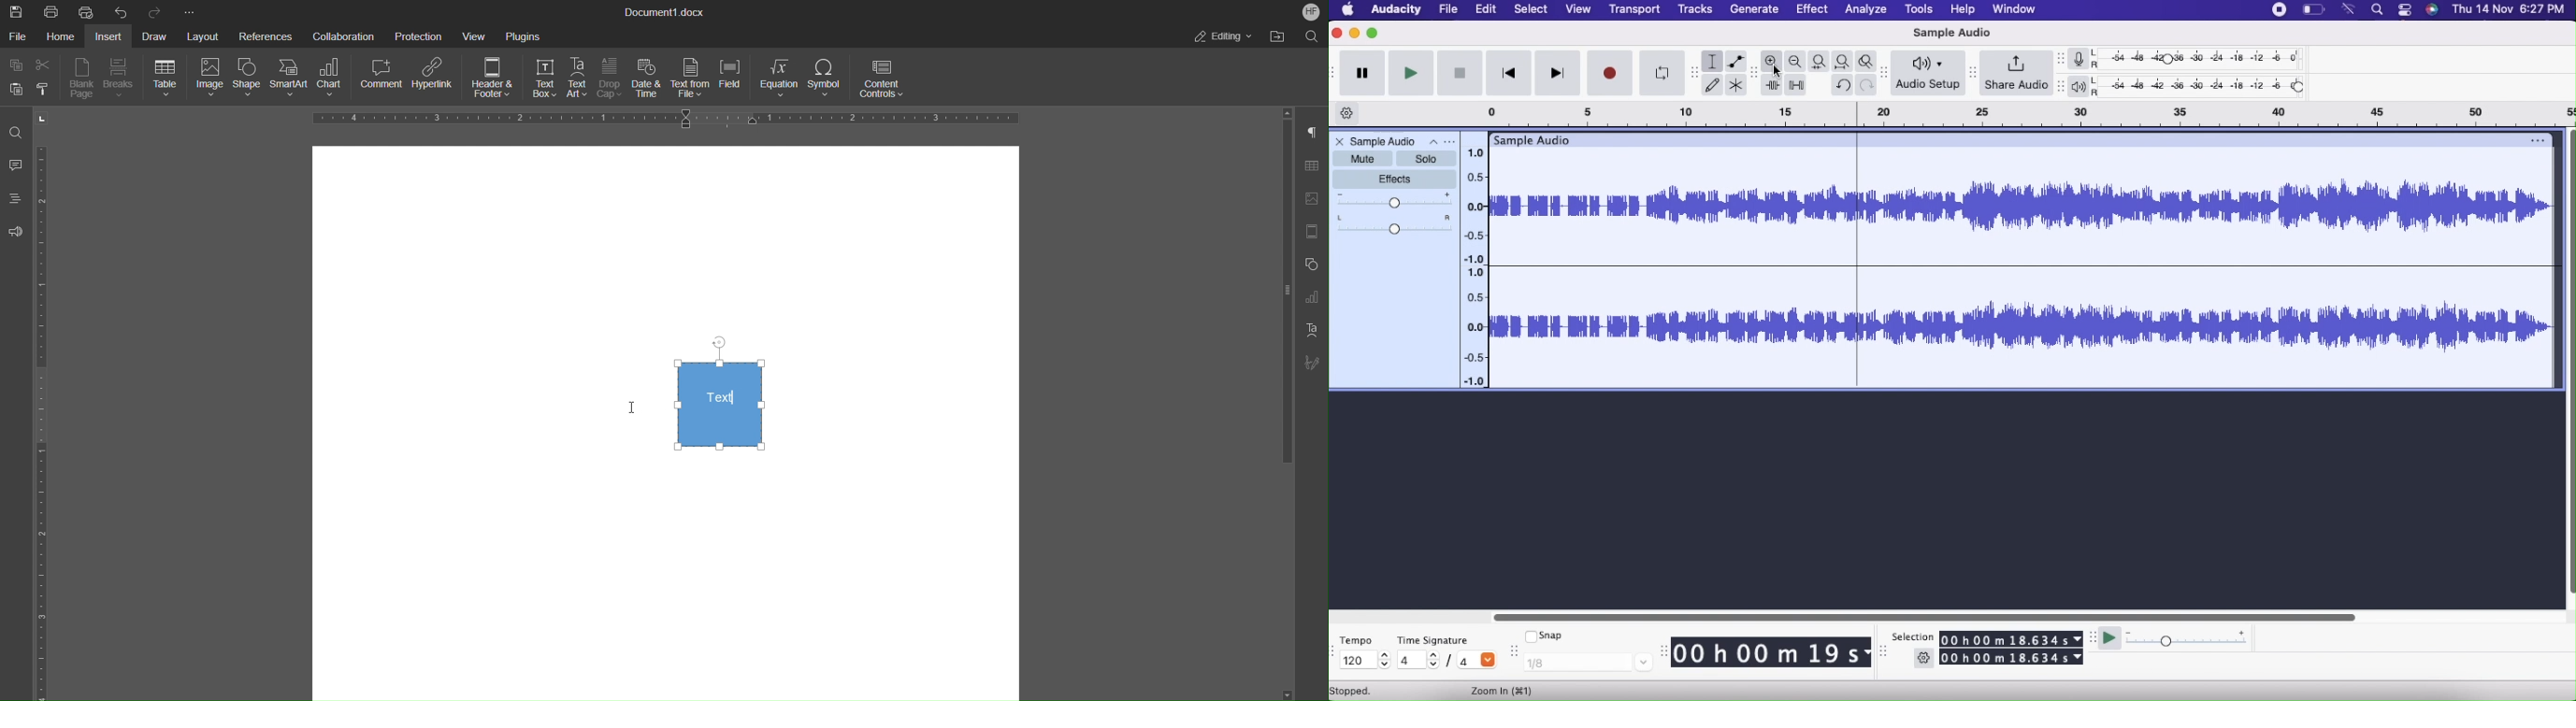 The image size is (2576, 728). Describe the element at coordinates (1924, 658) in the screenshot. I see `Settings` at that location.